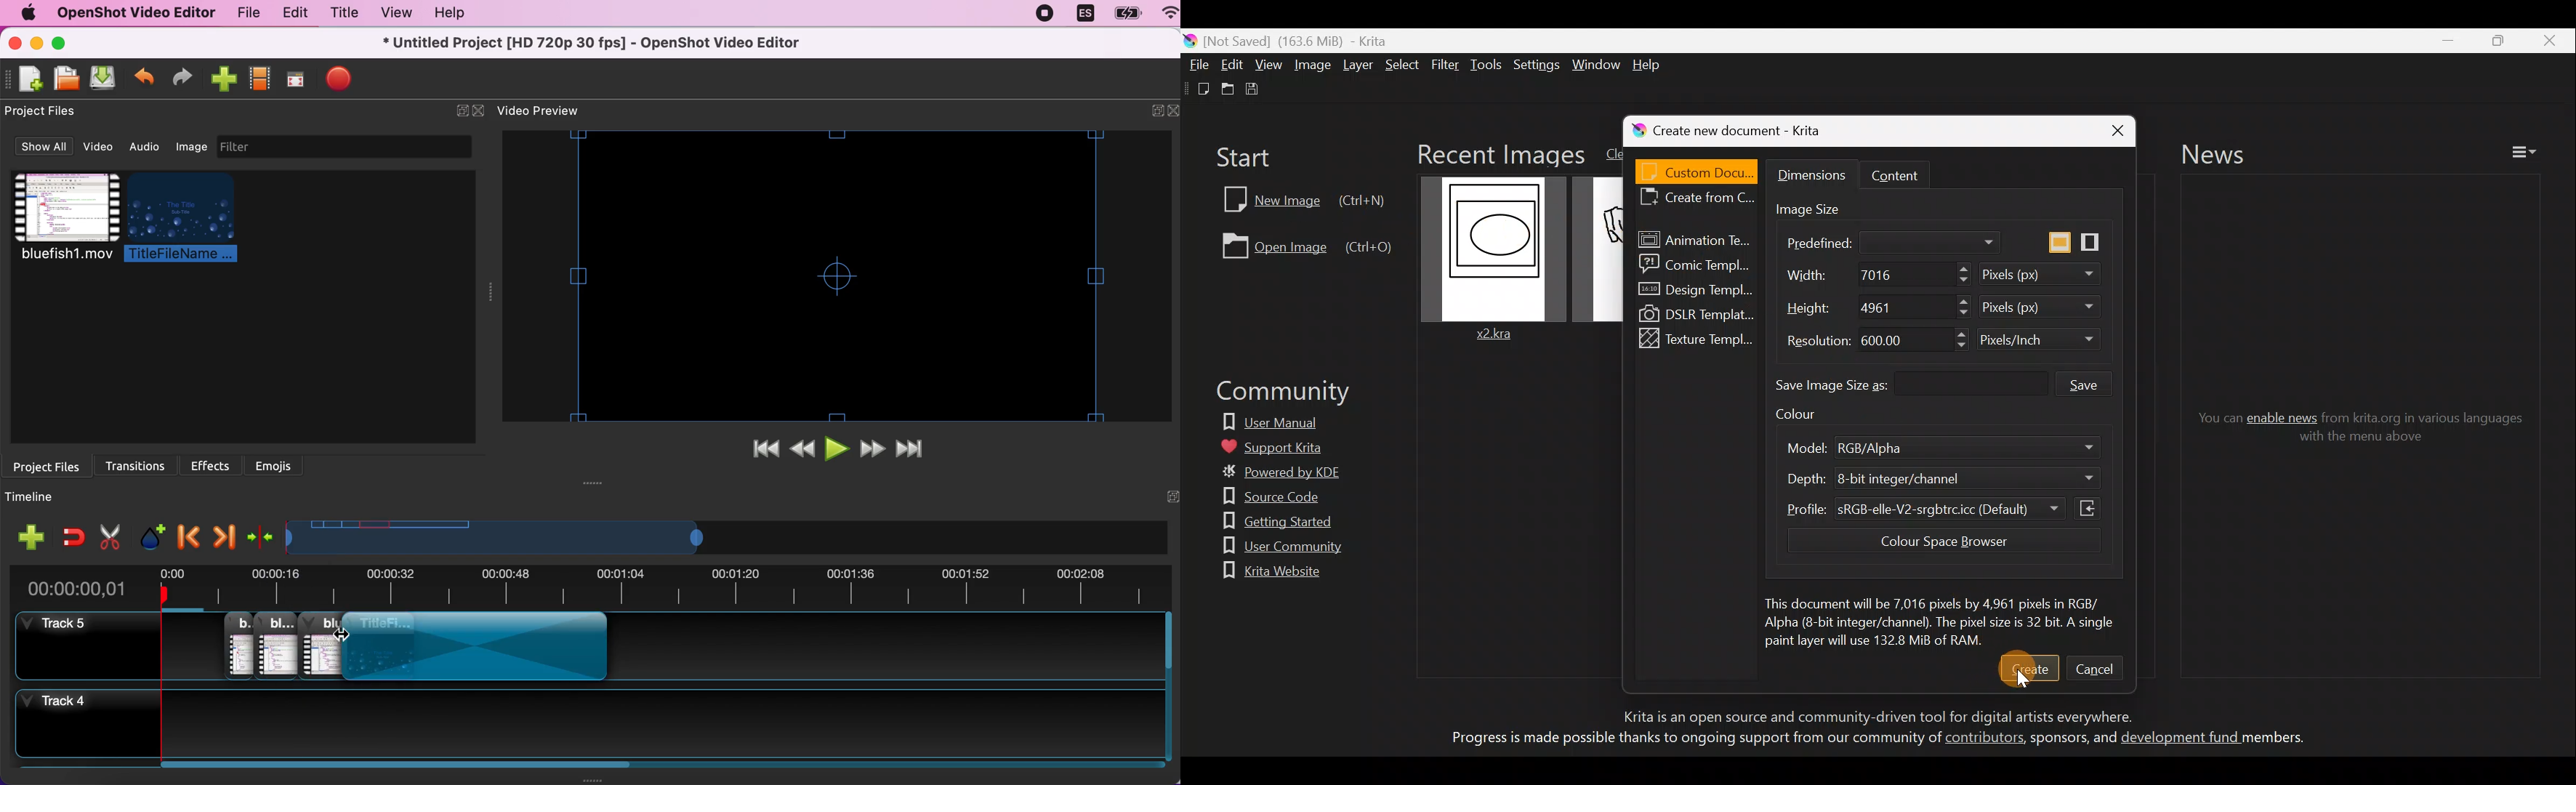 This screenshot has width=2576, height=812. What do you see at coordinates (223, 534) in the screenshot?
I see `next marker` at bounding box center [223, 534].